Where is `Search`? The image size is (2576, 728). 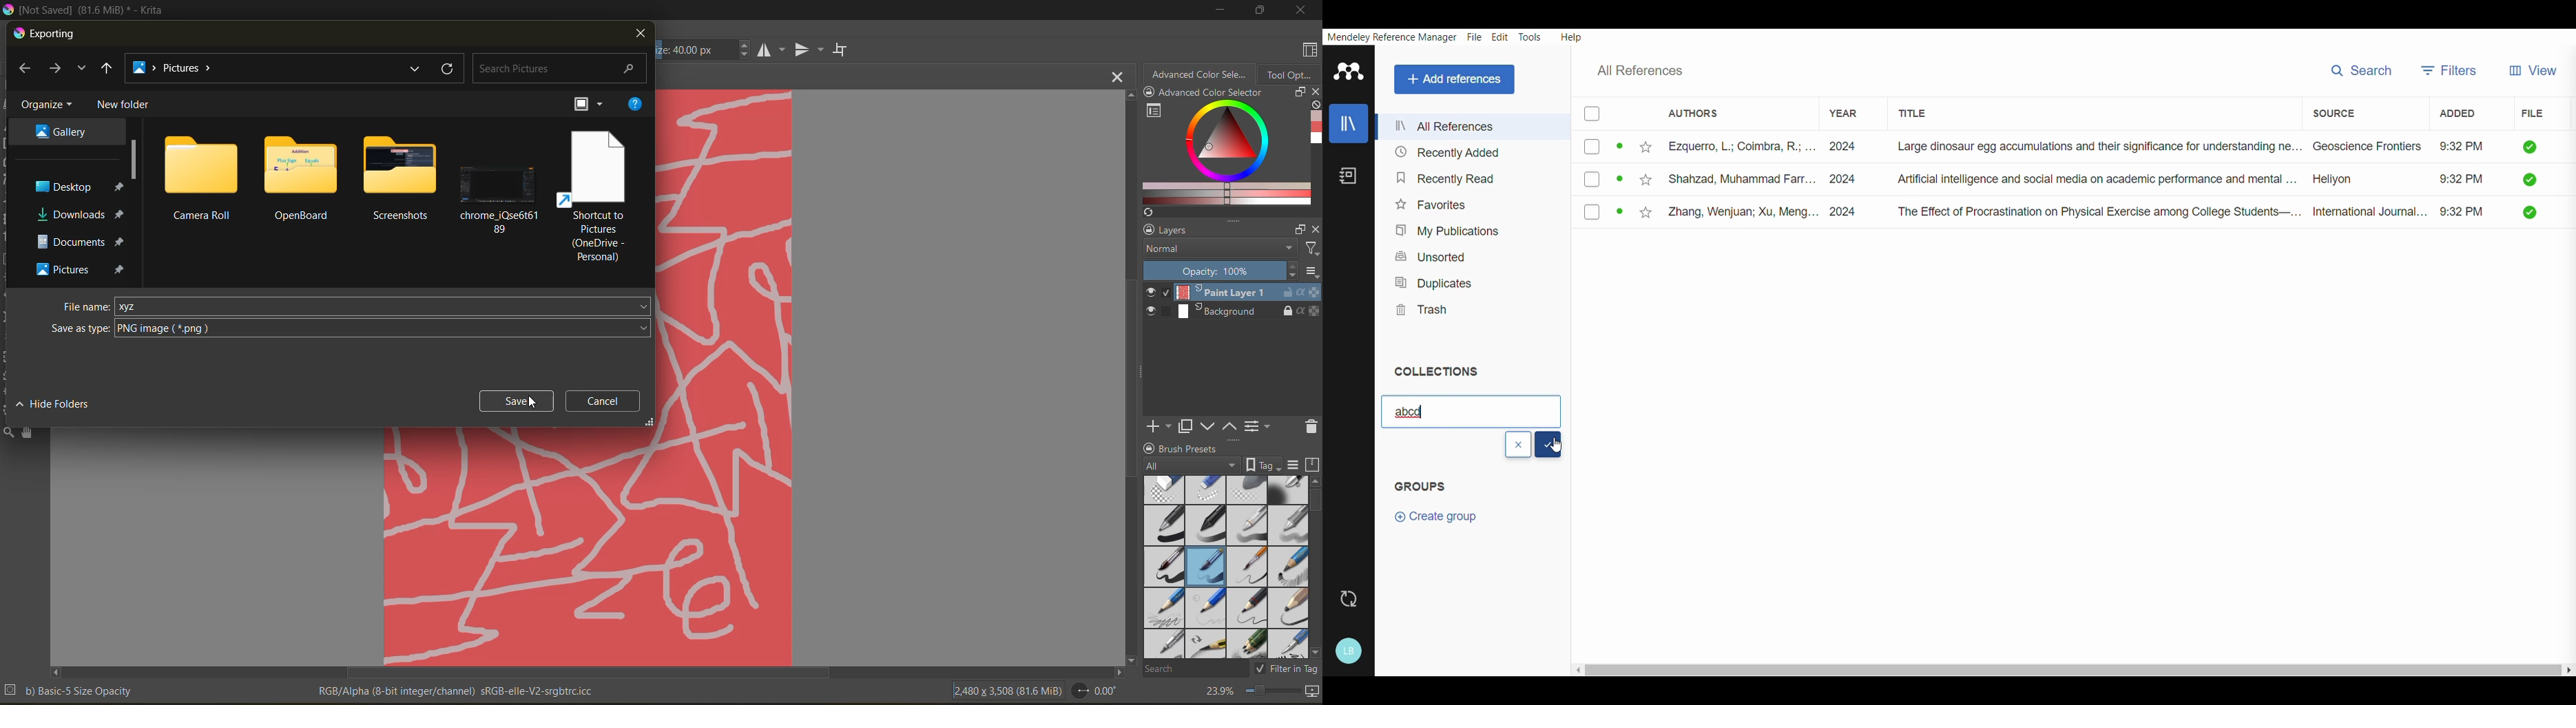
Search is located at coordinates (2361, 69).